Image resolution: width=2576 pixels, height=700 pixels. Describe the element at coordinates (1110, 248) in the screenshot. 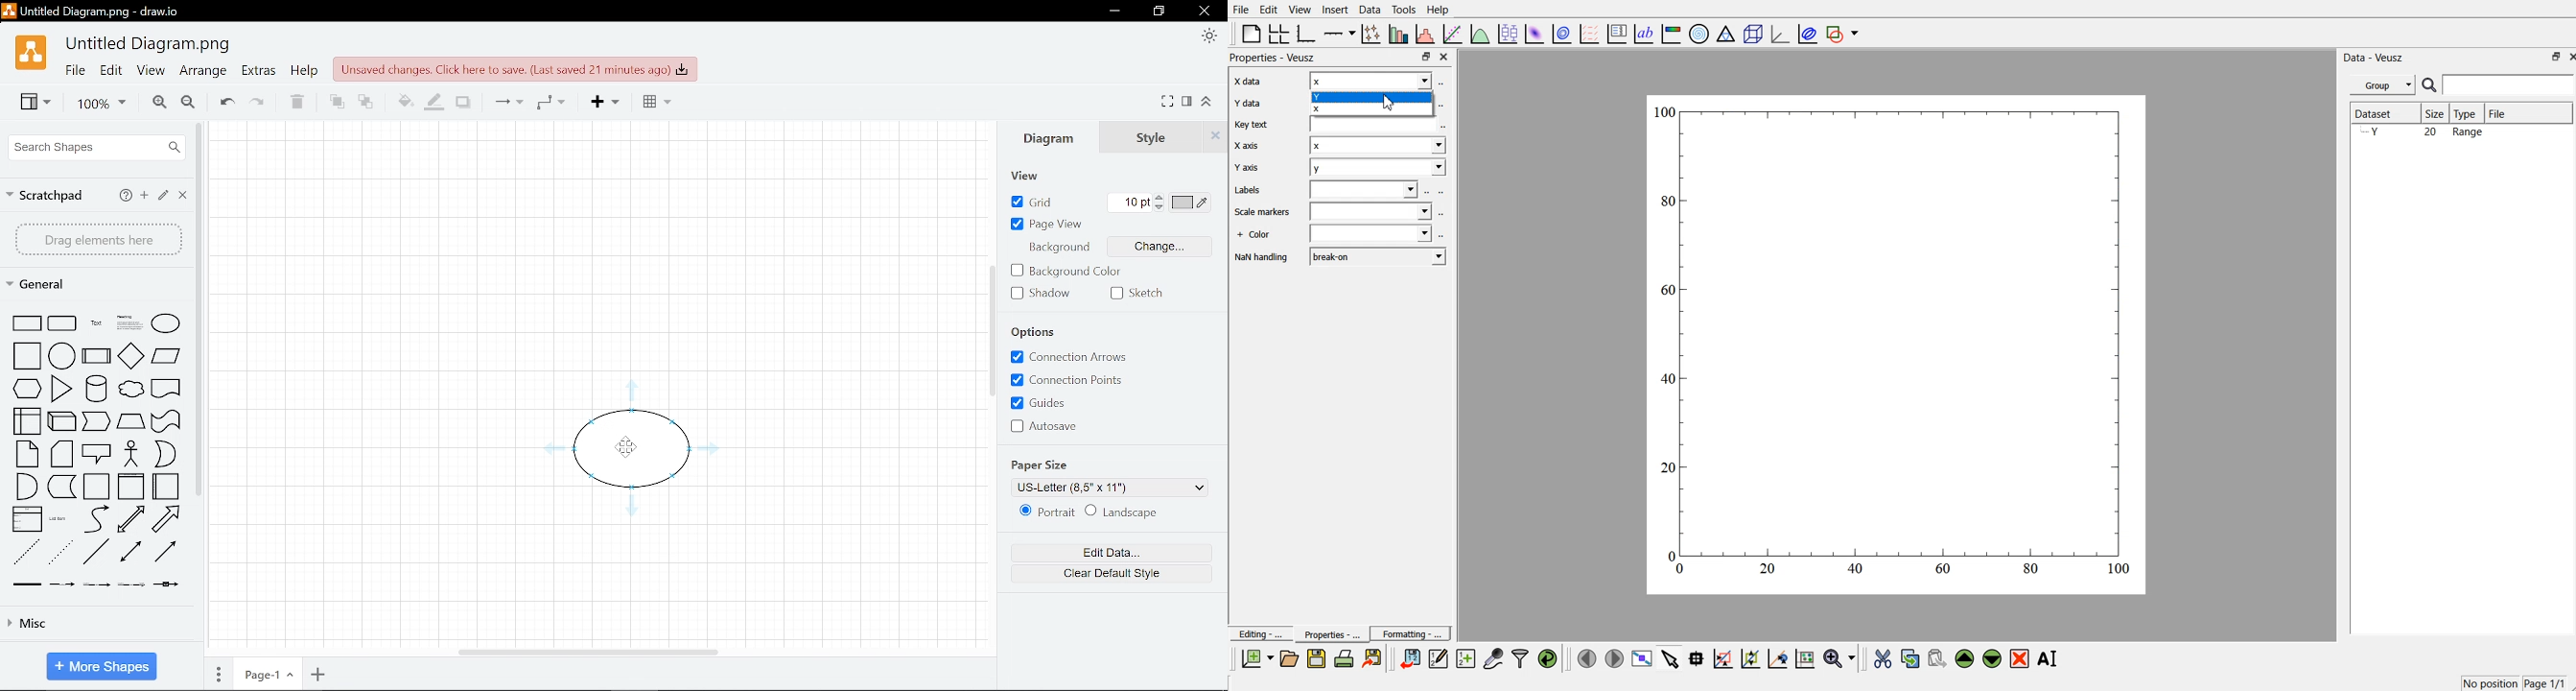

I see `Change background` at that location.